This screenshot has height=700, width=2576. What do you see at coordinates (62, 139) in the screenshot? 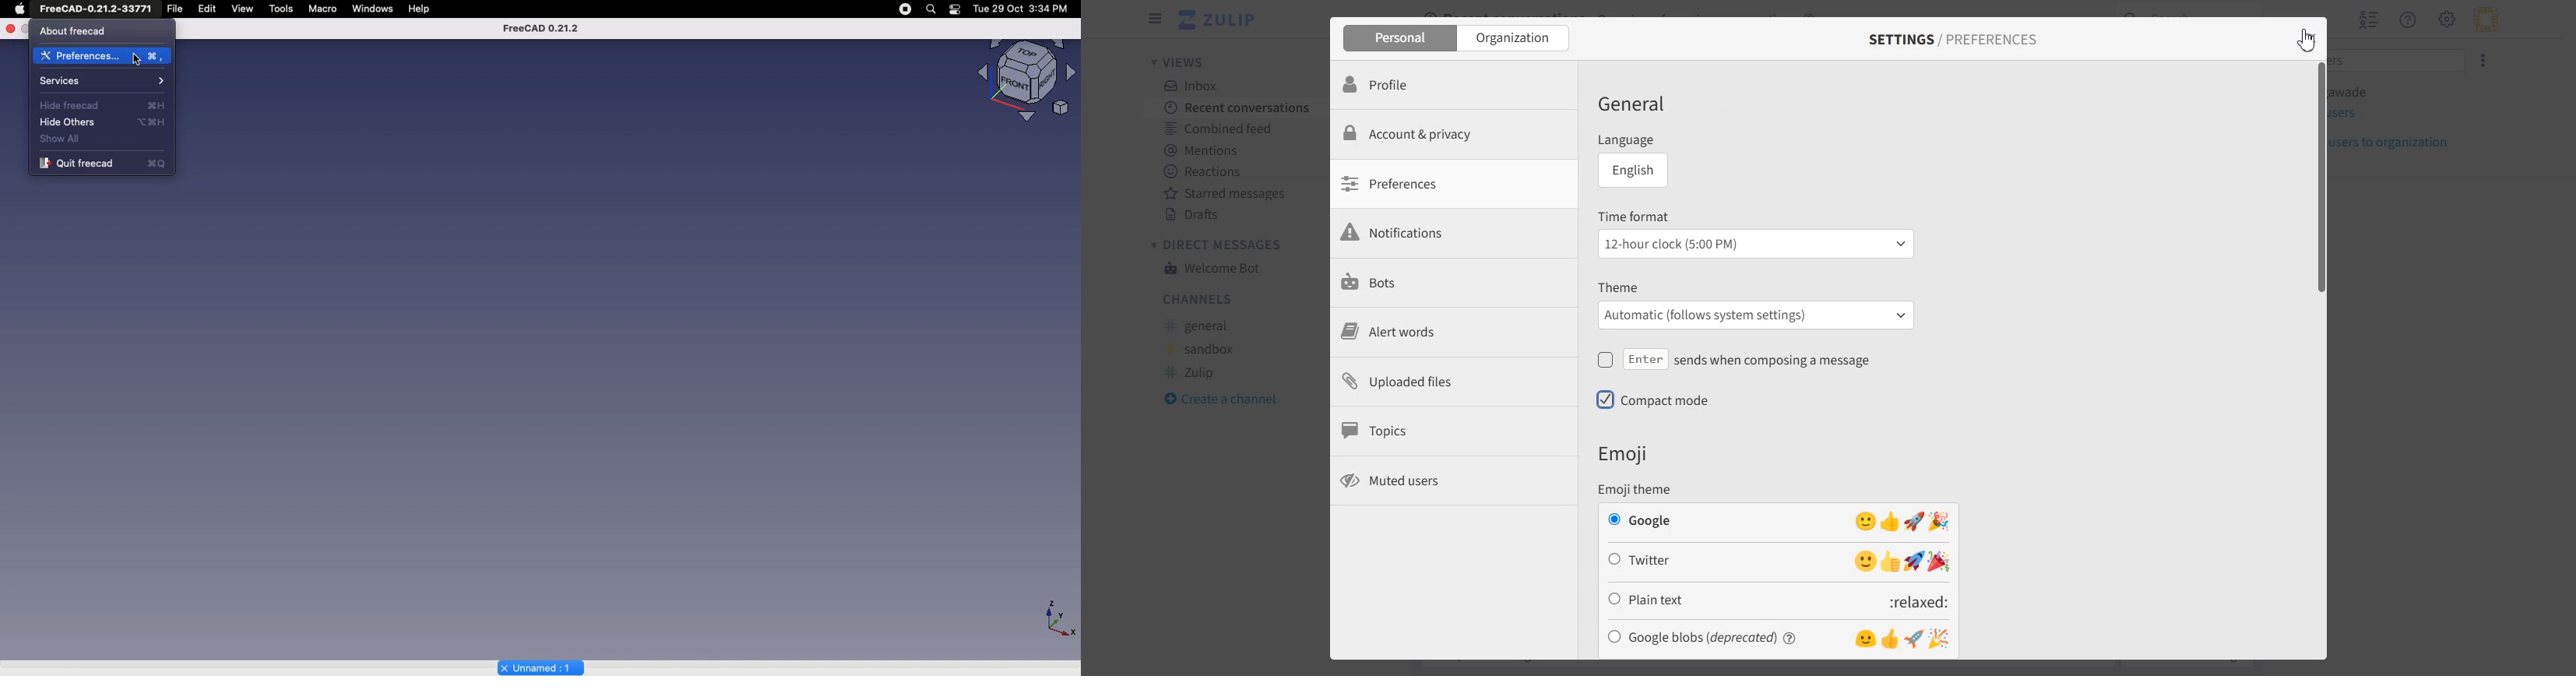
I see `Show all` at bounding box center [62, 139].